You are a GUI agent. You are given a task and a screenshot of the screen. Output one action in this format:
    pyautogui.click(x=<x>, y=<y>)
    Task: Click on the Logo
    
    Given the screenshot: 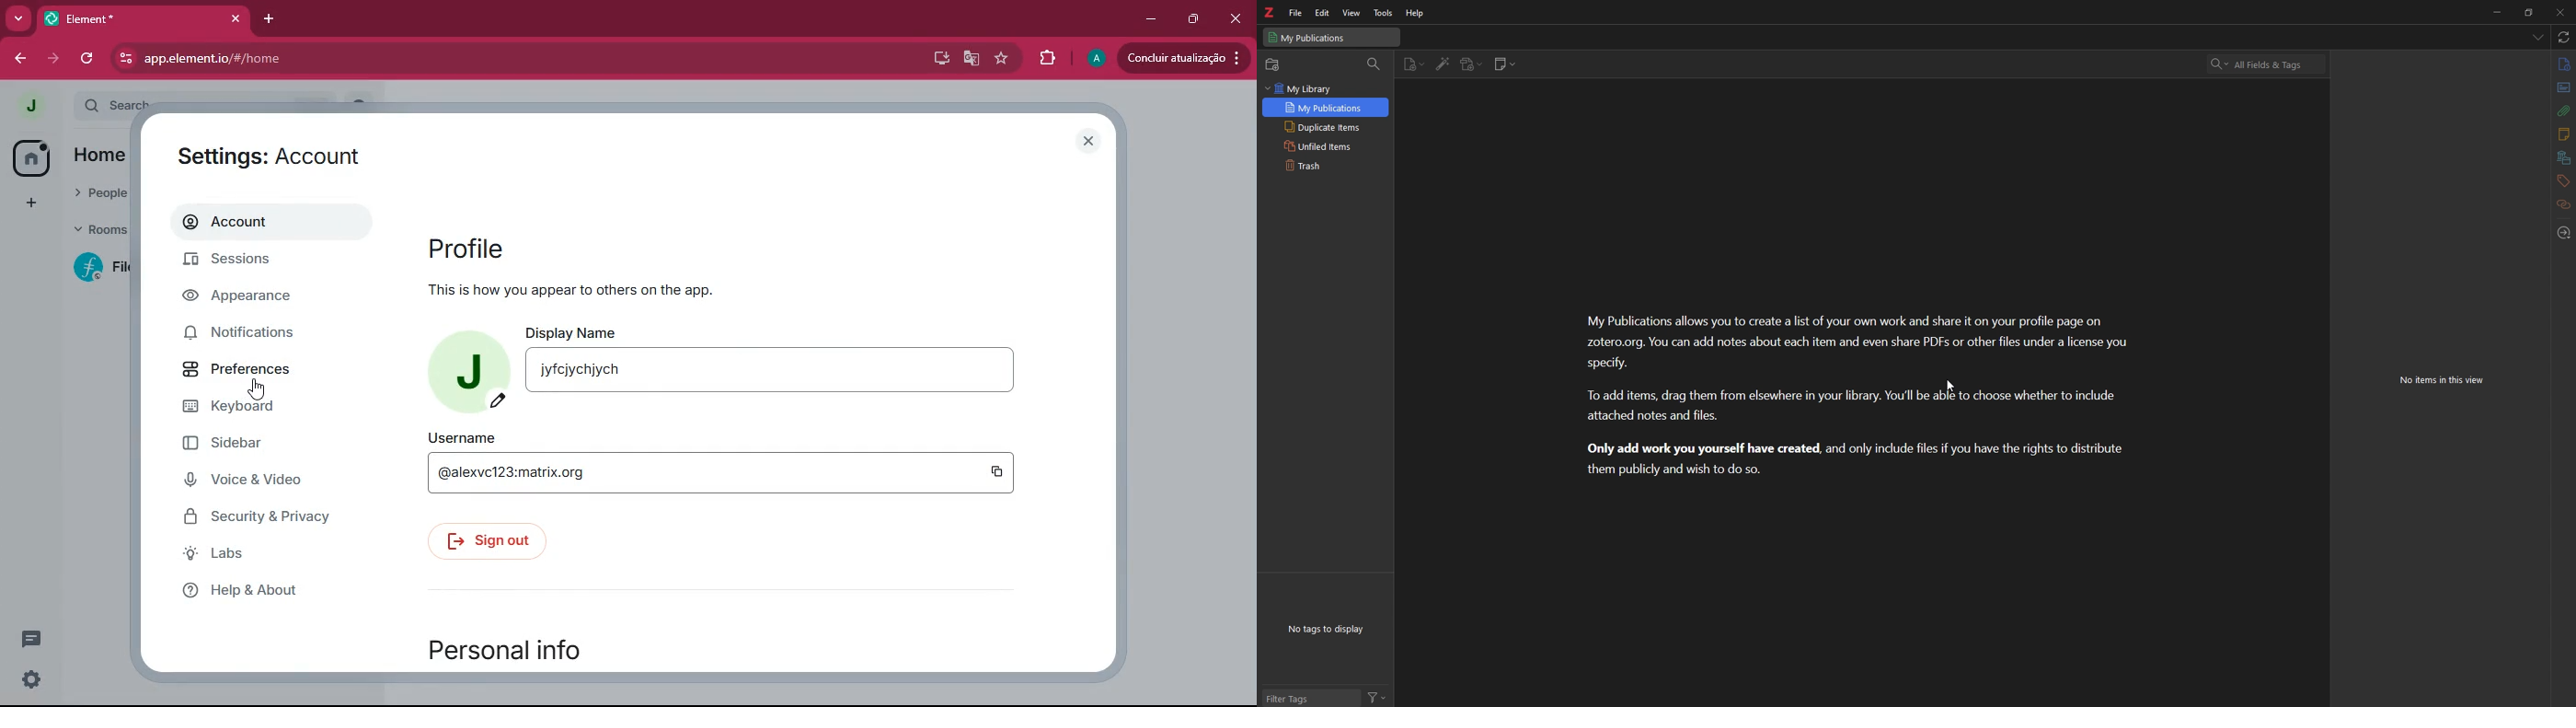 What is the action you would take?
    pyautogui.click(x=1272, y=13)
    